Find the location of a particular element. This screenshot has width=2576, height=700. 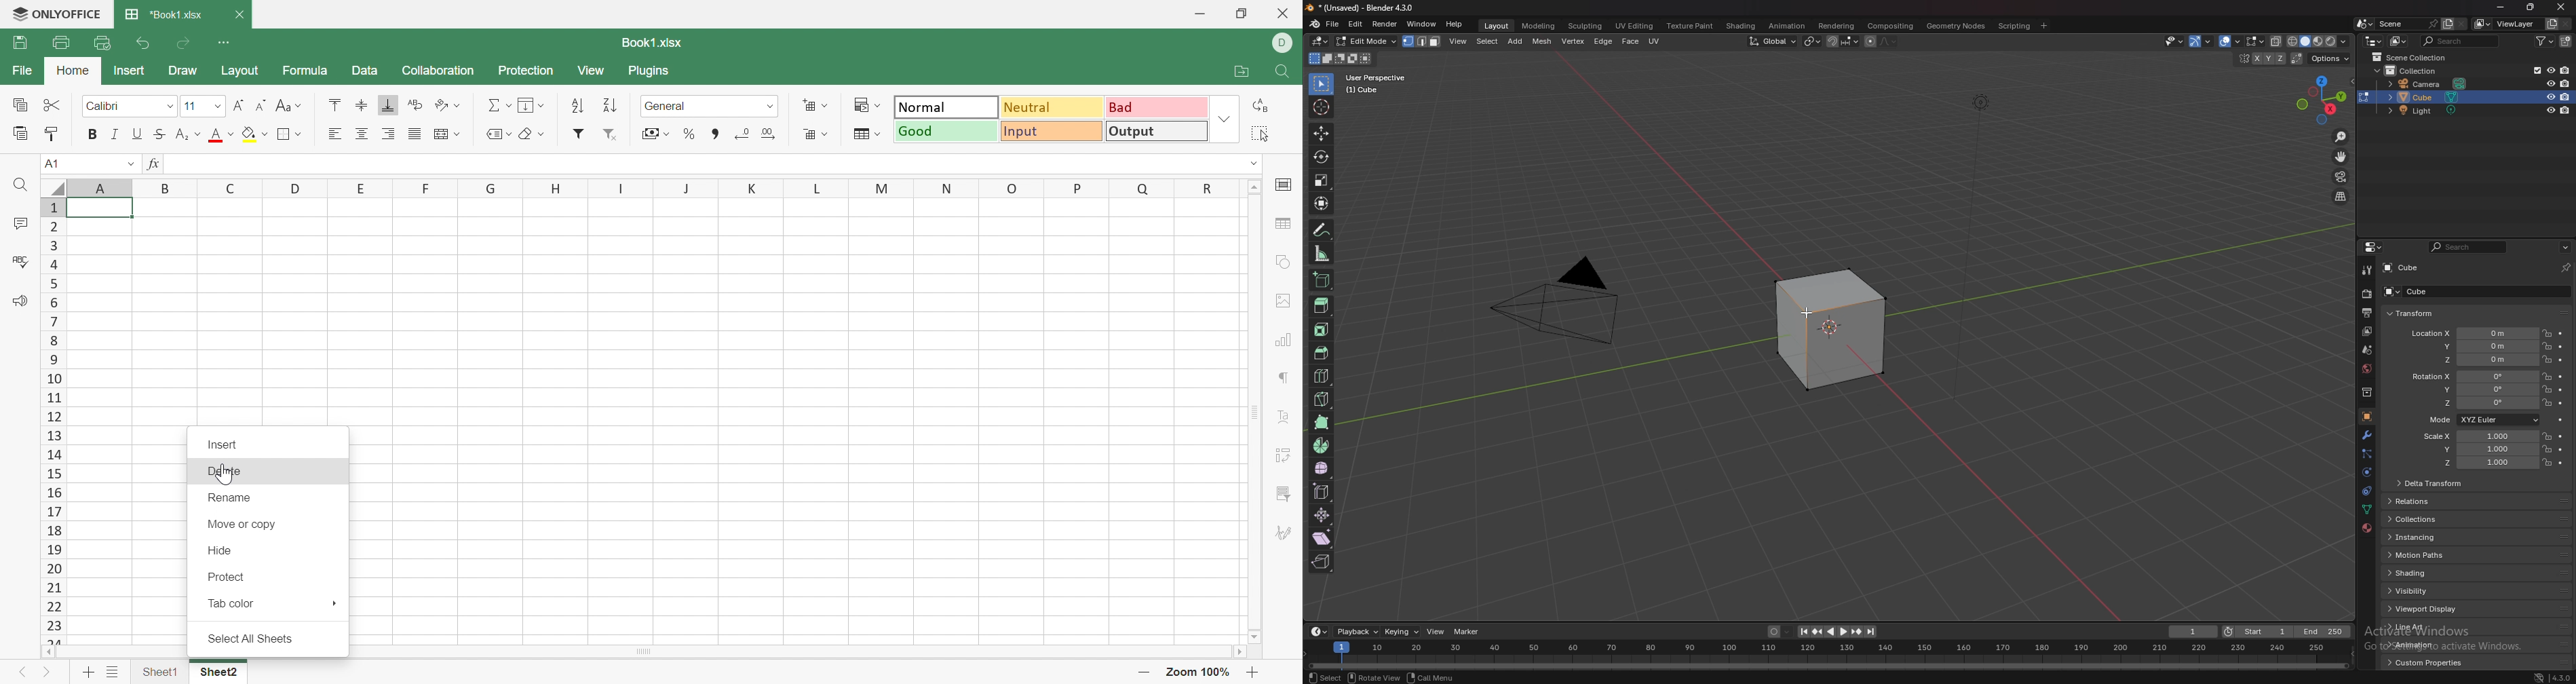

Cut is located at coordinates (52, 104).